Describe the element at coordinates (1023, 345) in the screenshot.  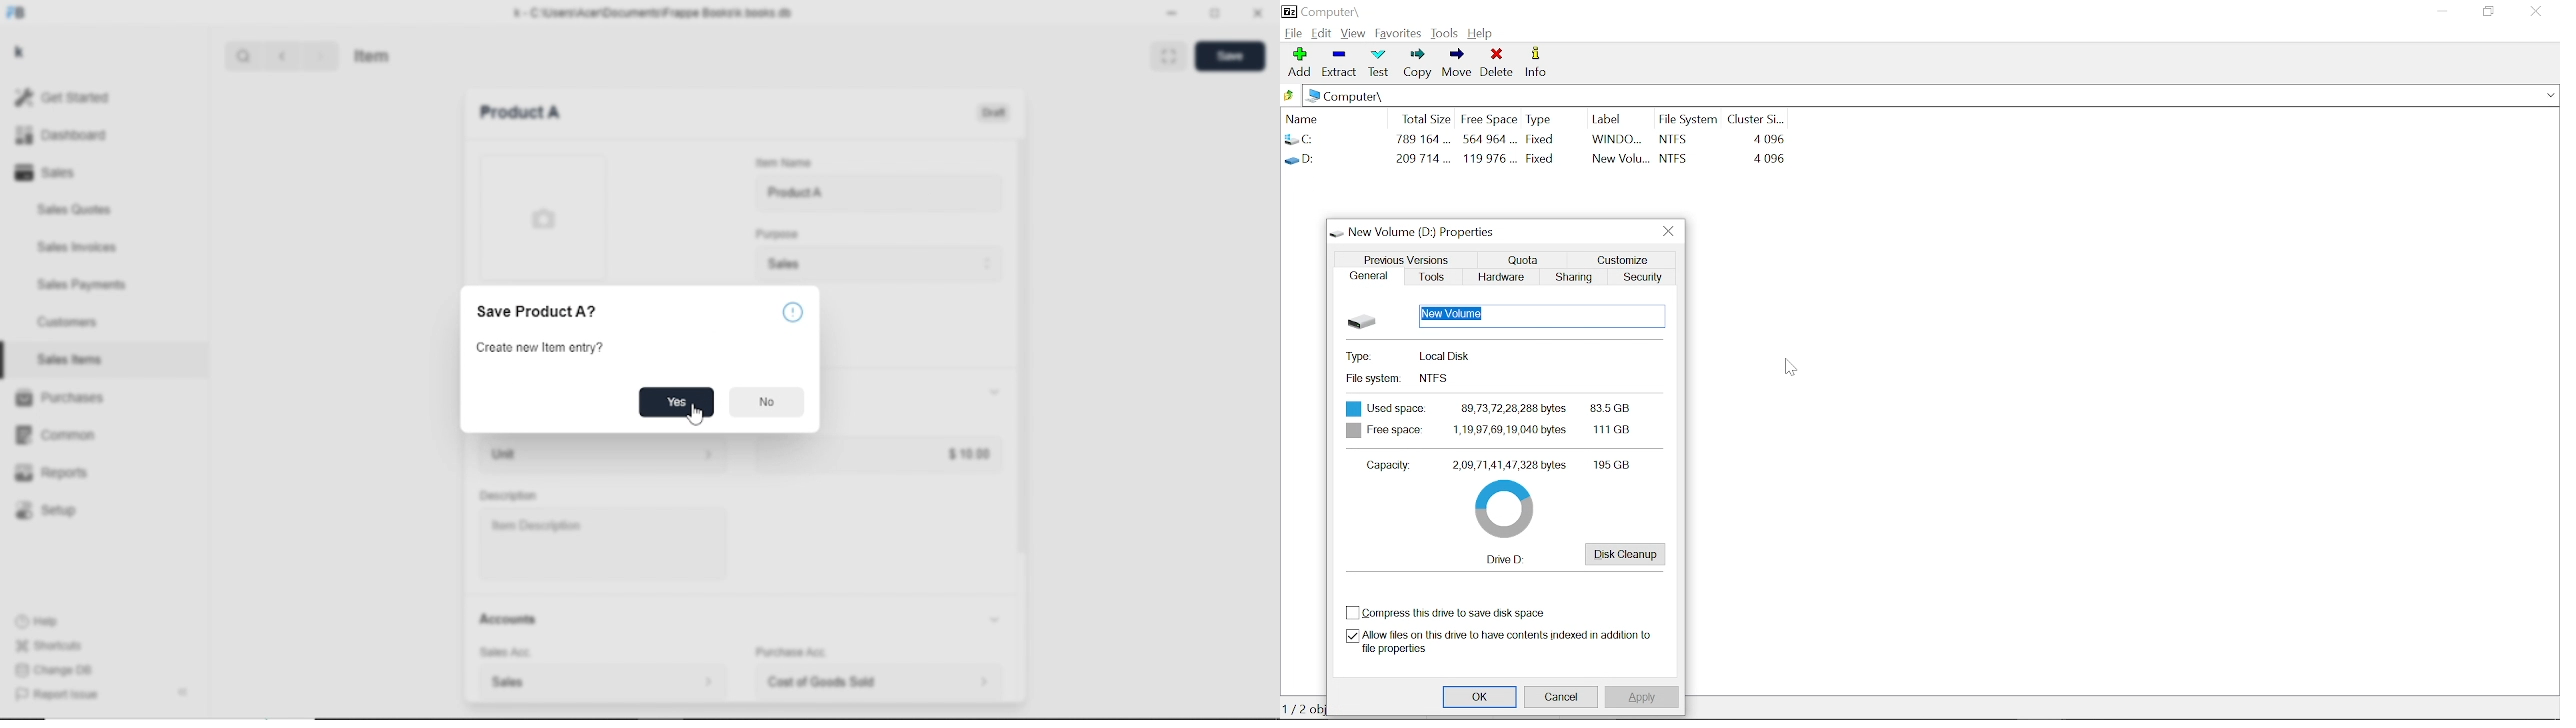
I see `Vertical scrollbar` at that location.